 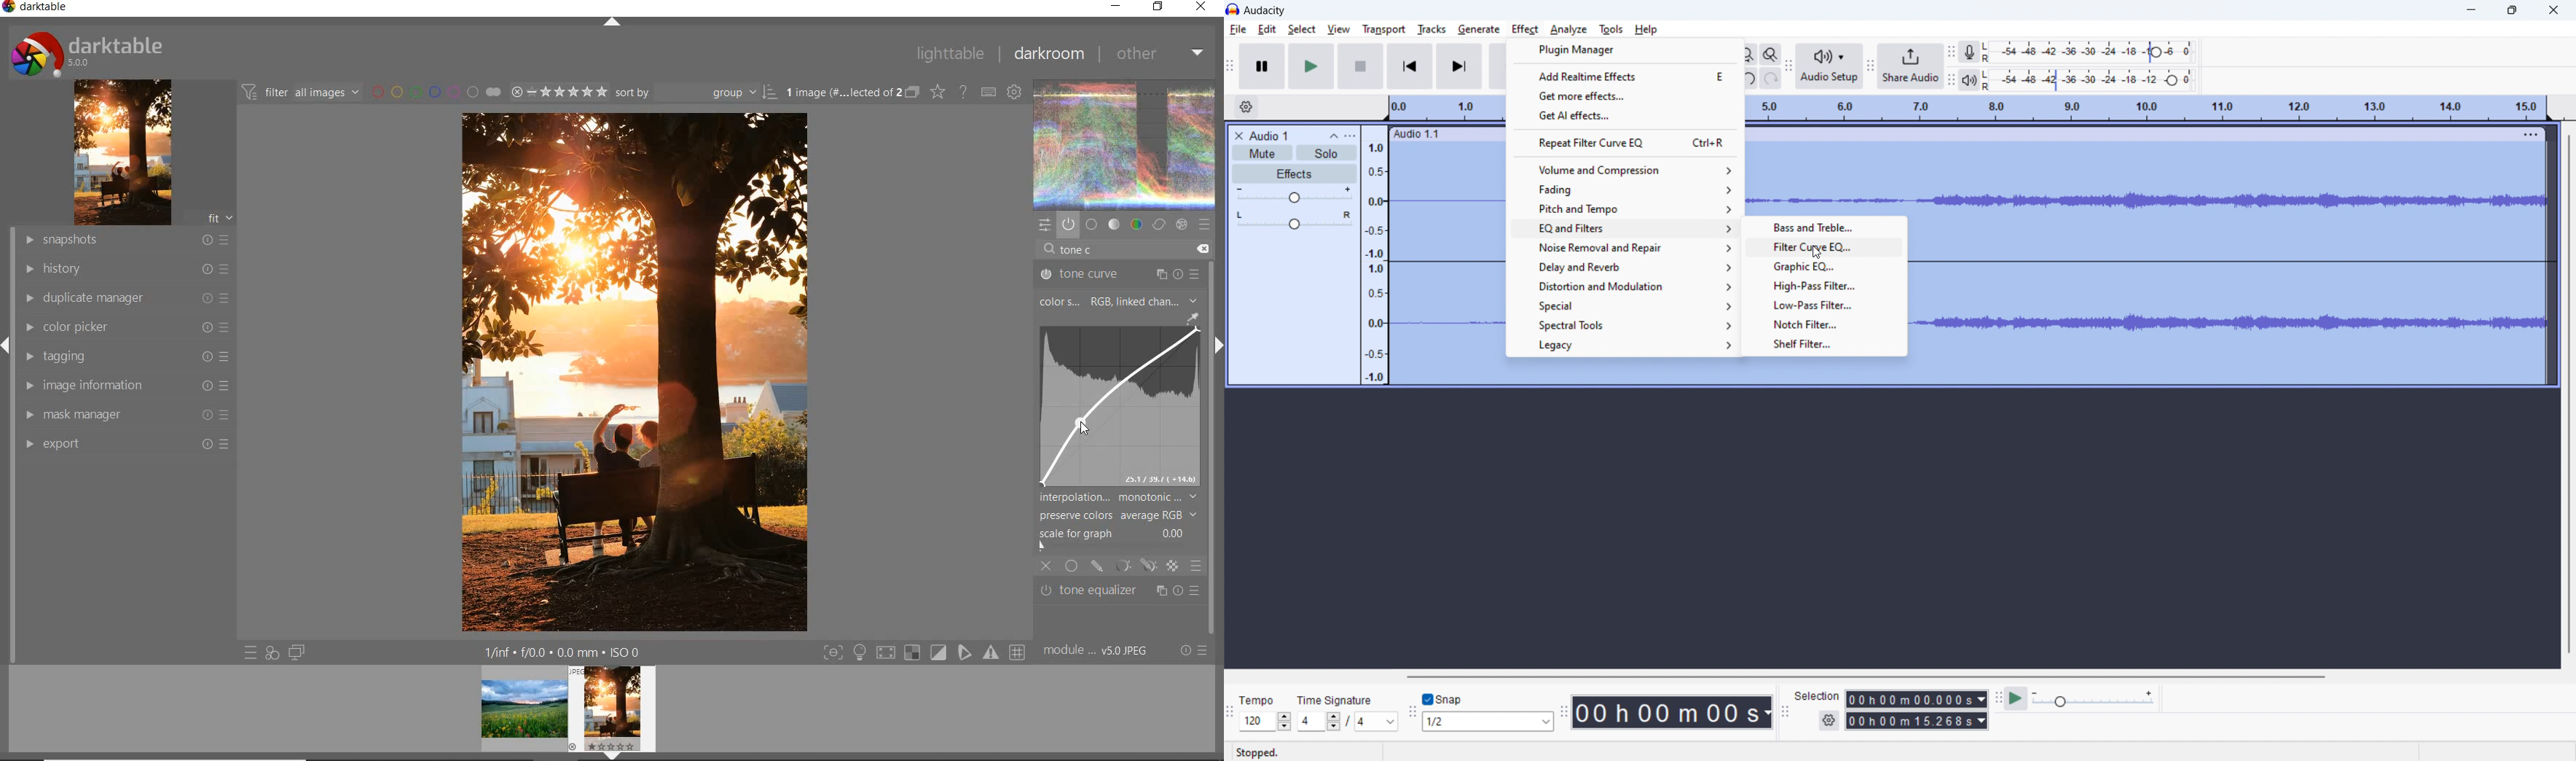 I want to click on effect, so click(x=1181, y=225).